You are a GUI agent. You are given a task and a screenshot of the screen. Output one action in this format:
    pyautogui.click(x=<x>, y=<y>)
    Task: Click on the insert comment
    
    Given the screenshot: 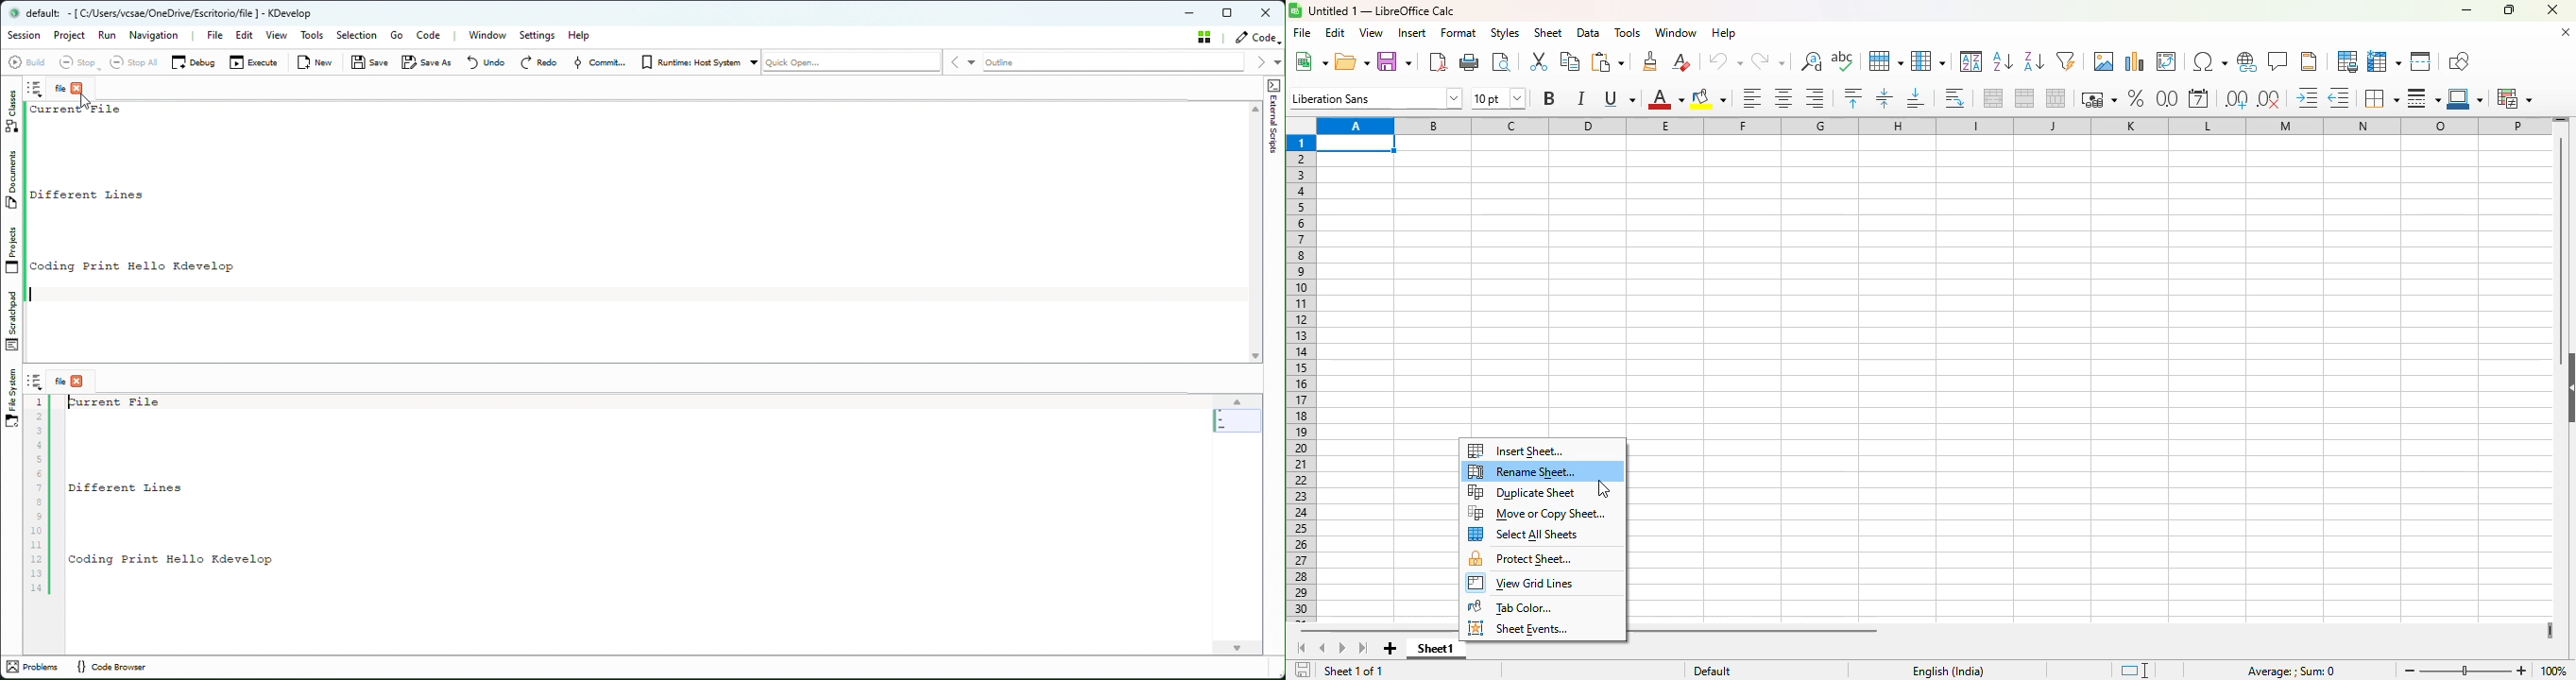 What is the action you would take?
    pyautogui.click(x=2277, y=60)
    